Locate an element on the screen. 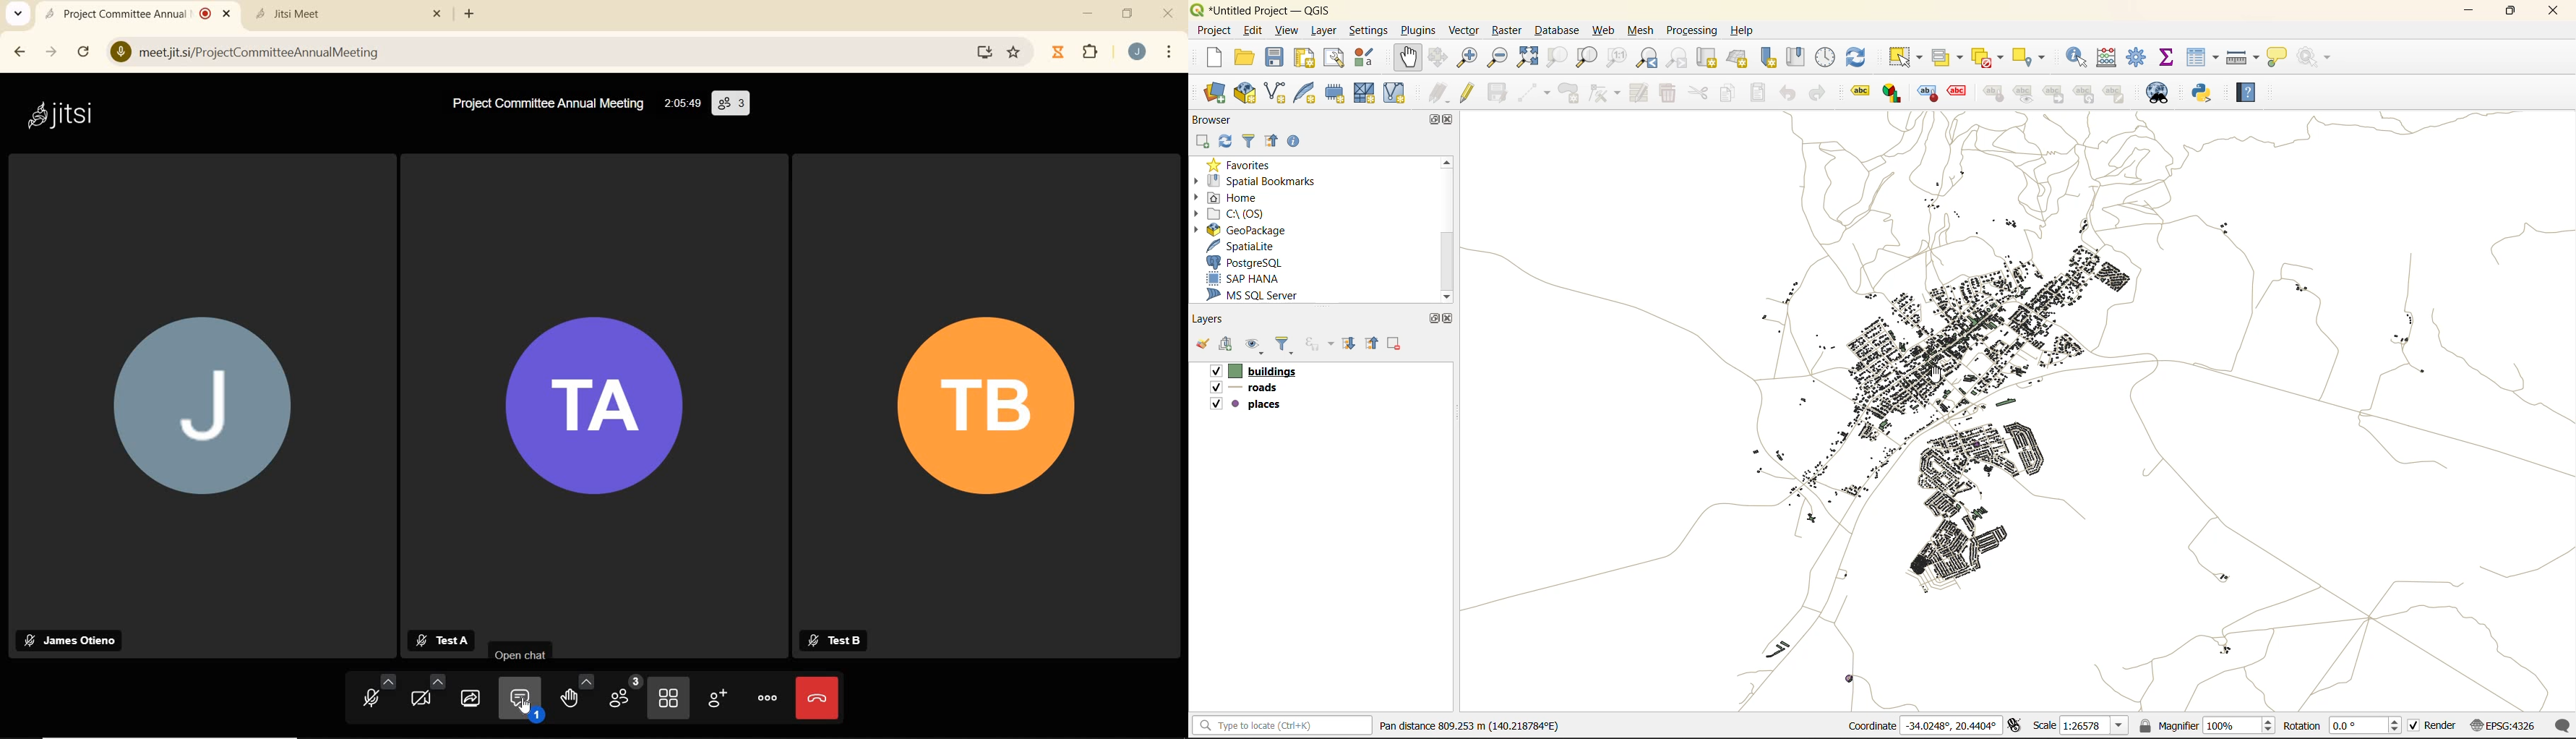 The height and width of the screenshot is (756, 2576). undo is located at coordinates (1789, 93).